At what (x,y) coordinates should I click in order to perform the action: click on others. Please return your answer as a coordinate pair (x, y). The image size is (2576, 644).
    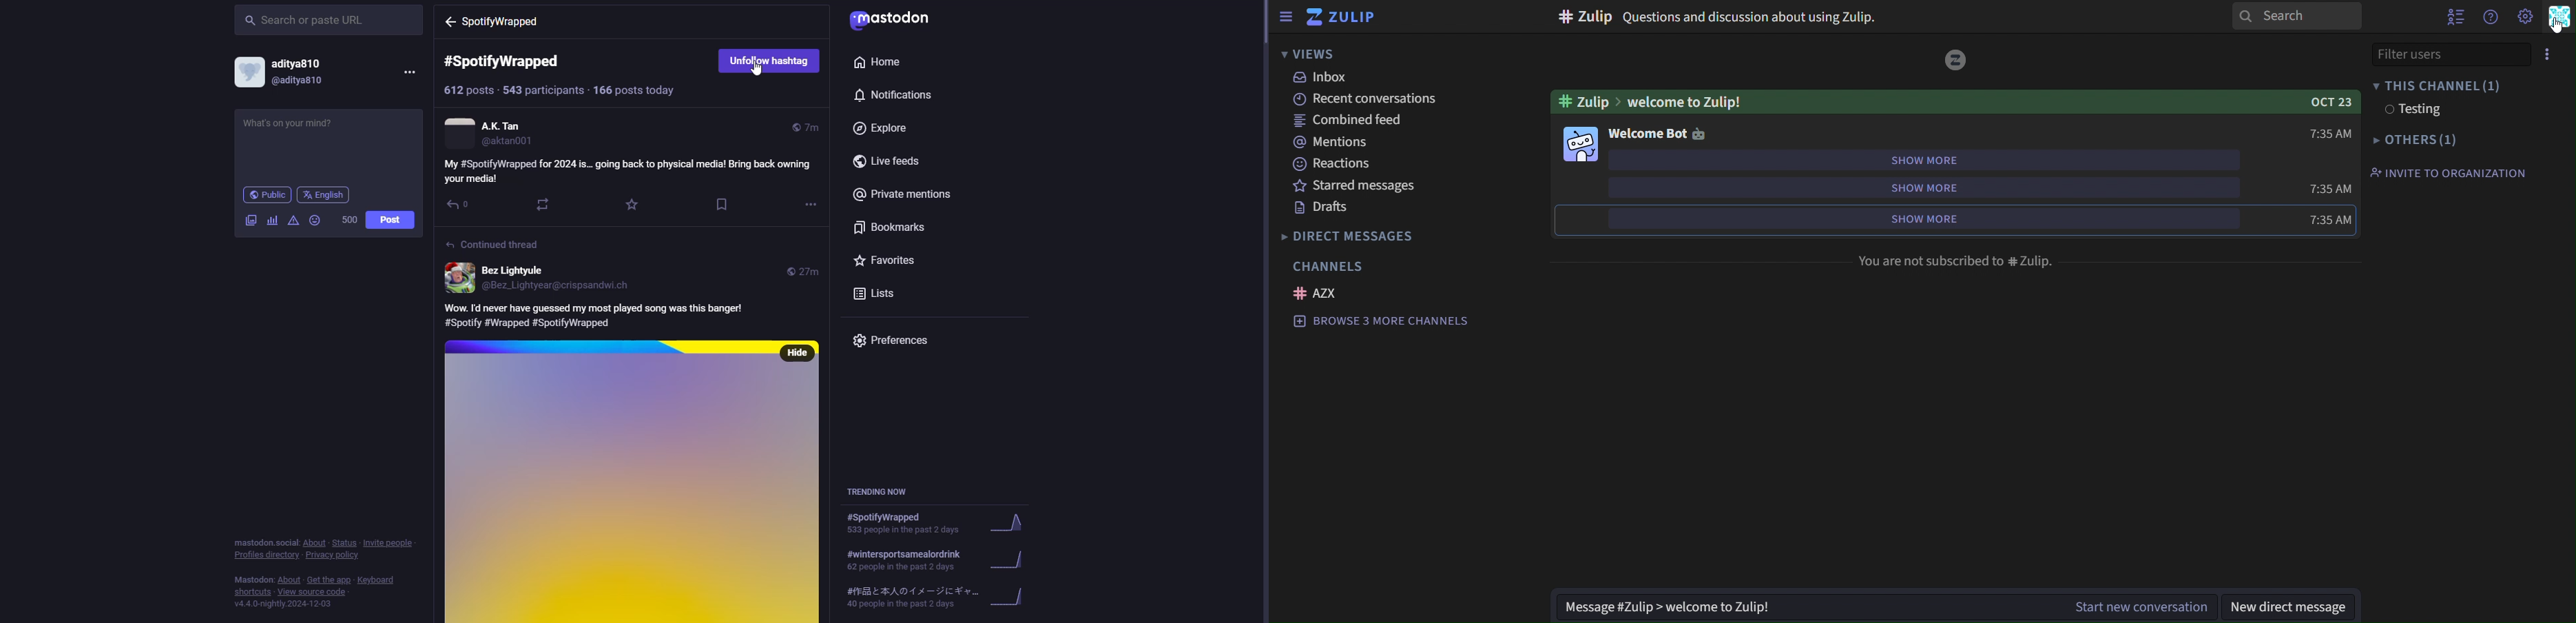
    Looking at the image, I should click on (2419, 139).